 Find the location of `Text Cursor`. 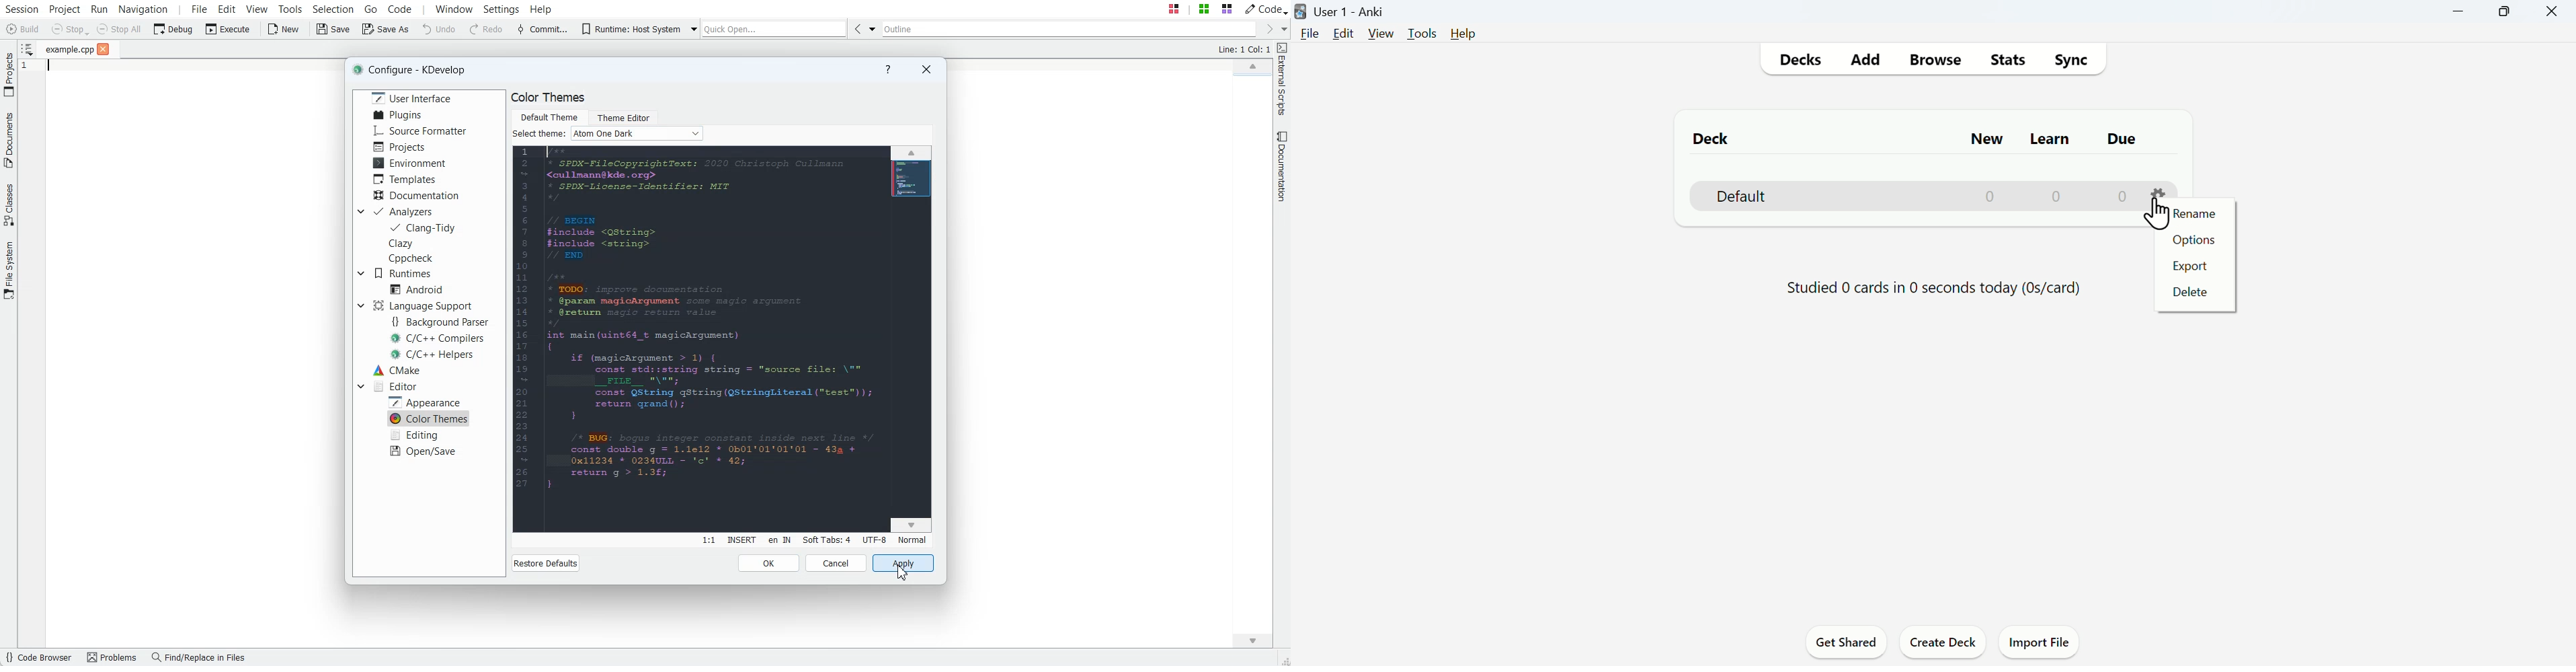

Text Cursor is located at coordinates (46, 69).